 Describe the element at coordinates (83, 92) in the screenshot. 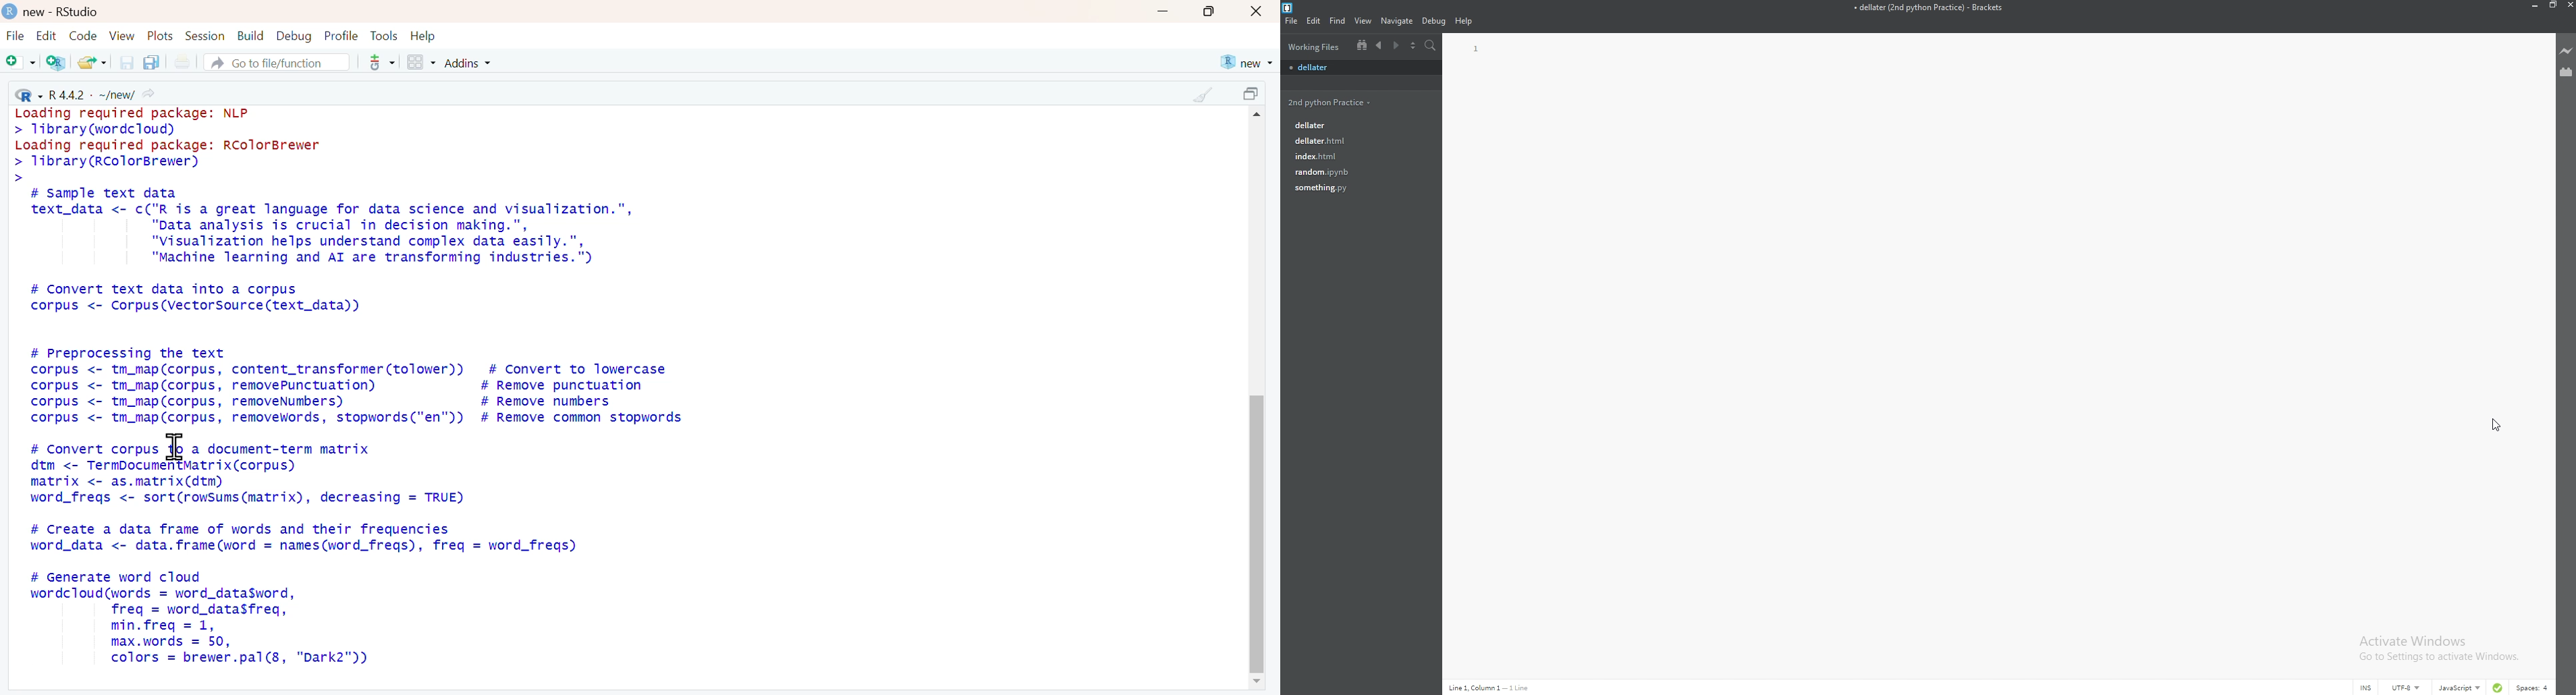

I see `R 4.4.2 - ~/new/` at that location.